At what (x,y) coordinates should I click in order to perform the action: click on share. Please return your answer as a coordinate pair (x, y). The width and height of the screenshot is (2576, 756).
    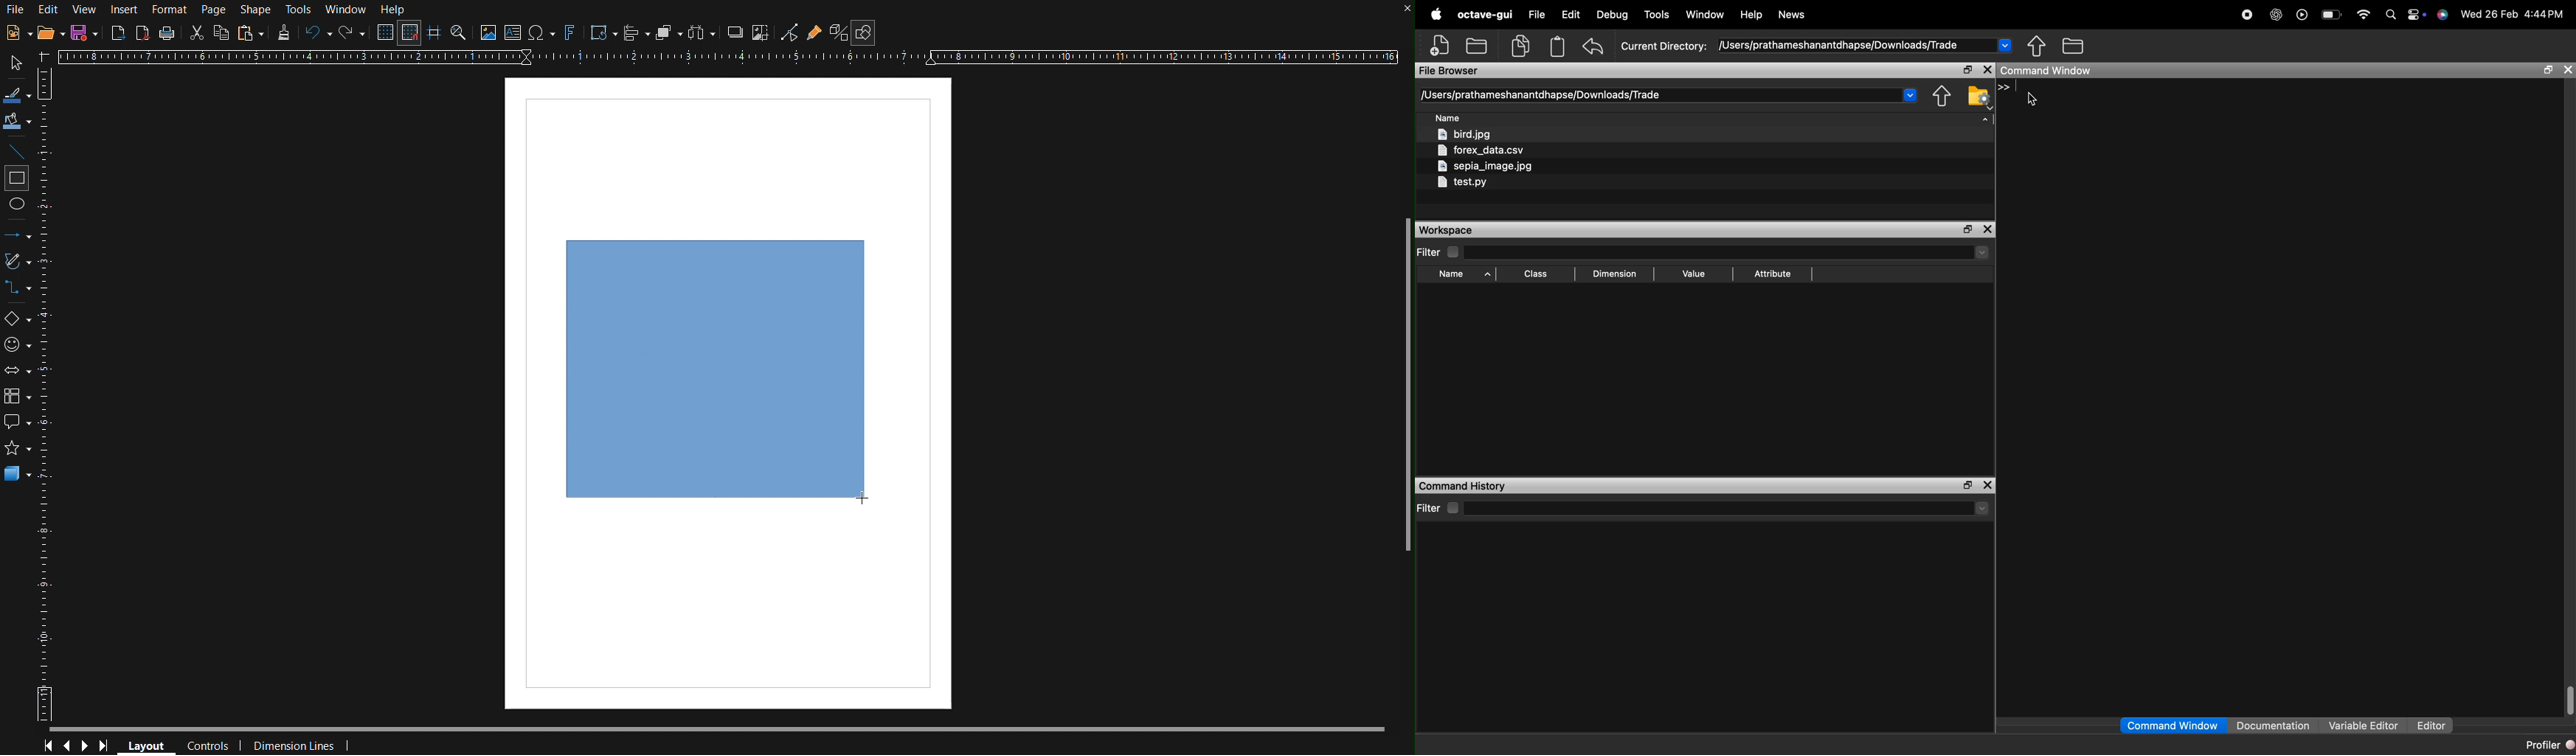
    Looking at the image, I should click on (2037, 46).